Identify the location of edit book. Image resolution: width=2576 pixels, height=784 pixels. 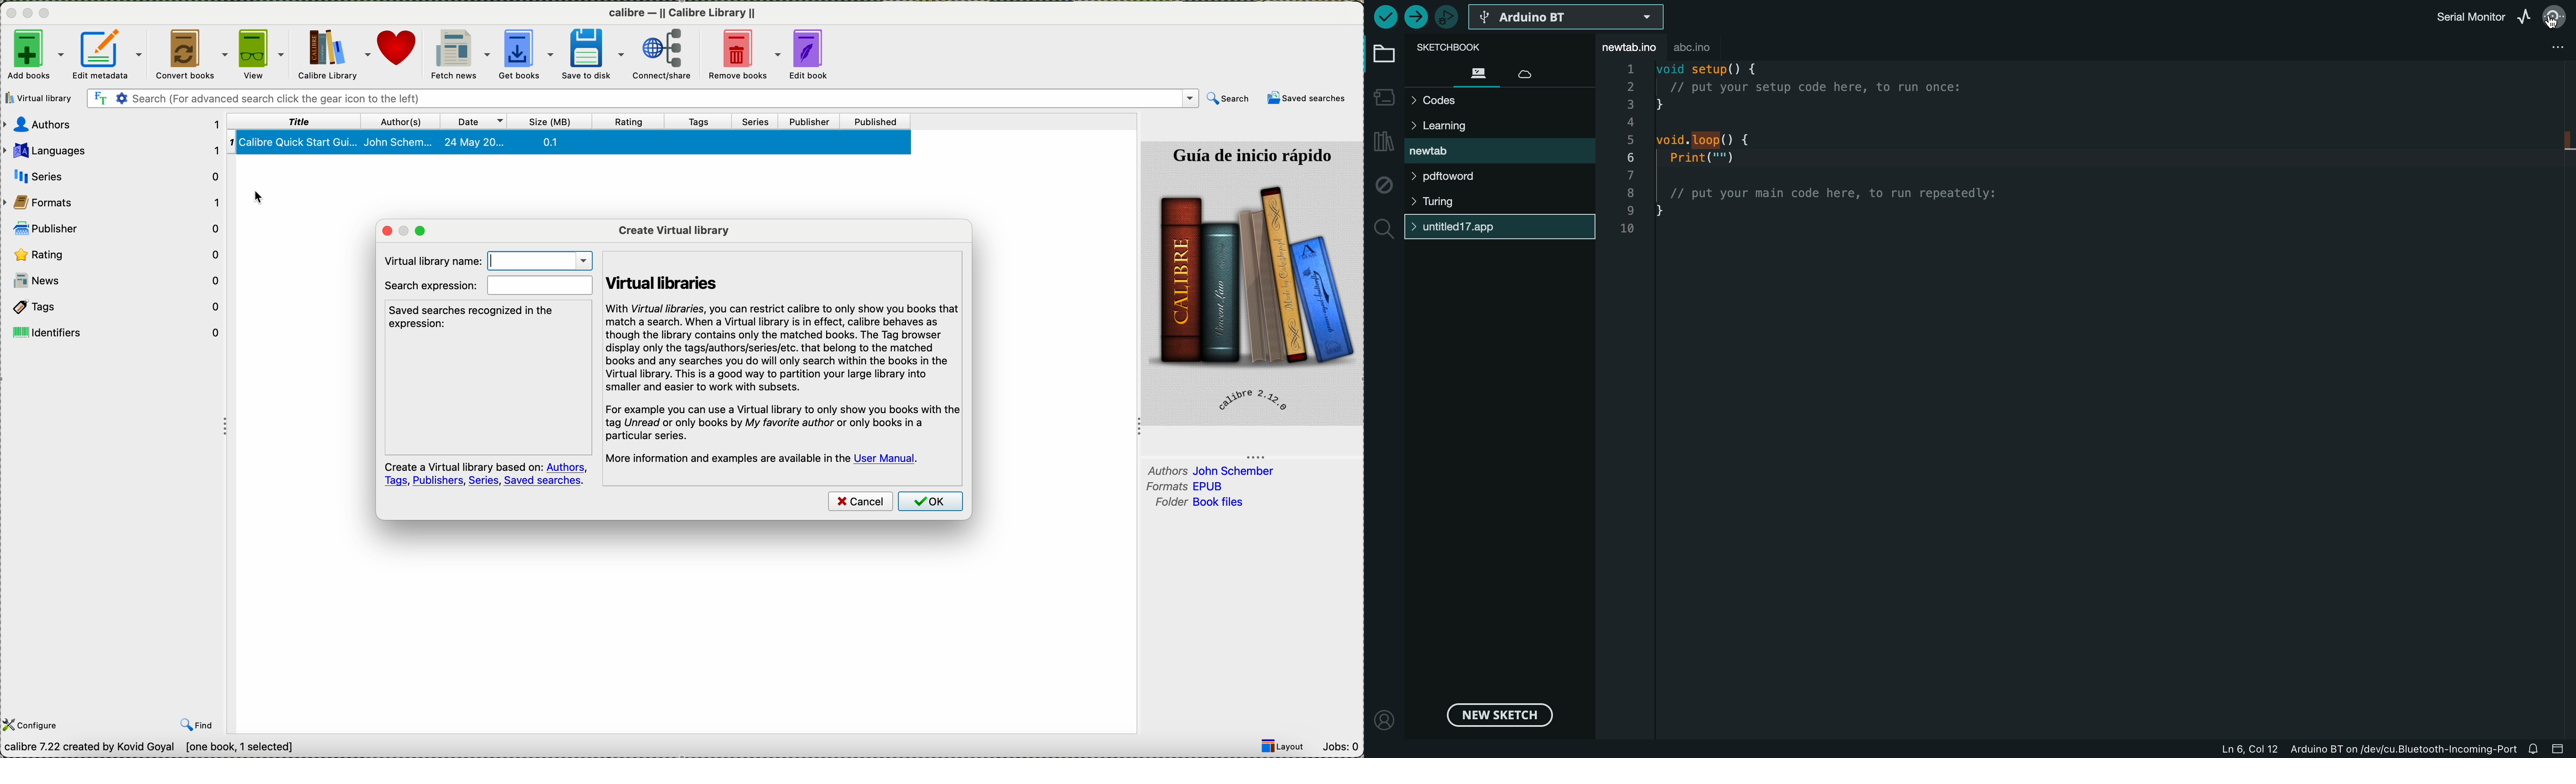
(813, 55).